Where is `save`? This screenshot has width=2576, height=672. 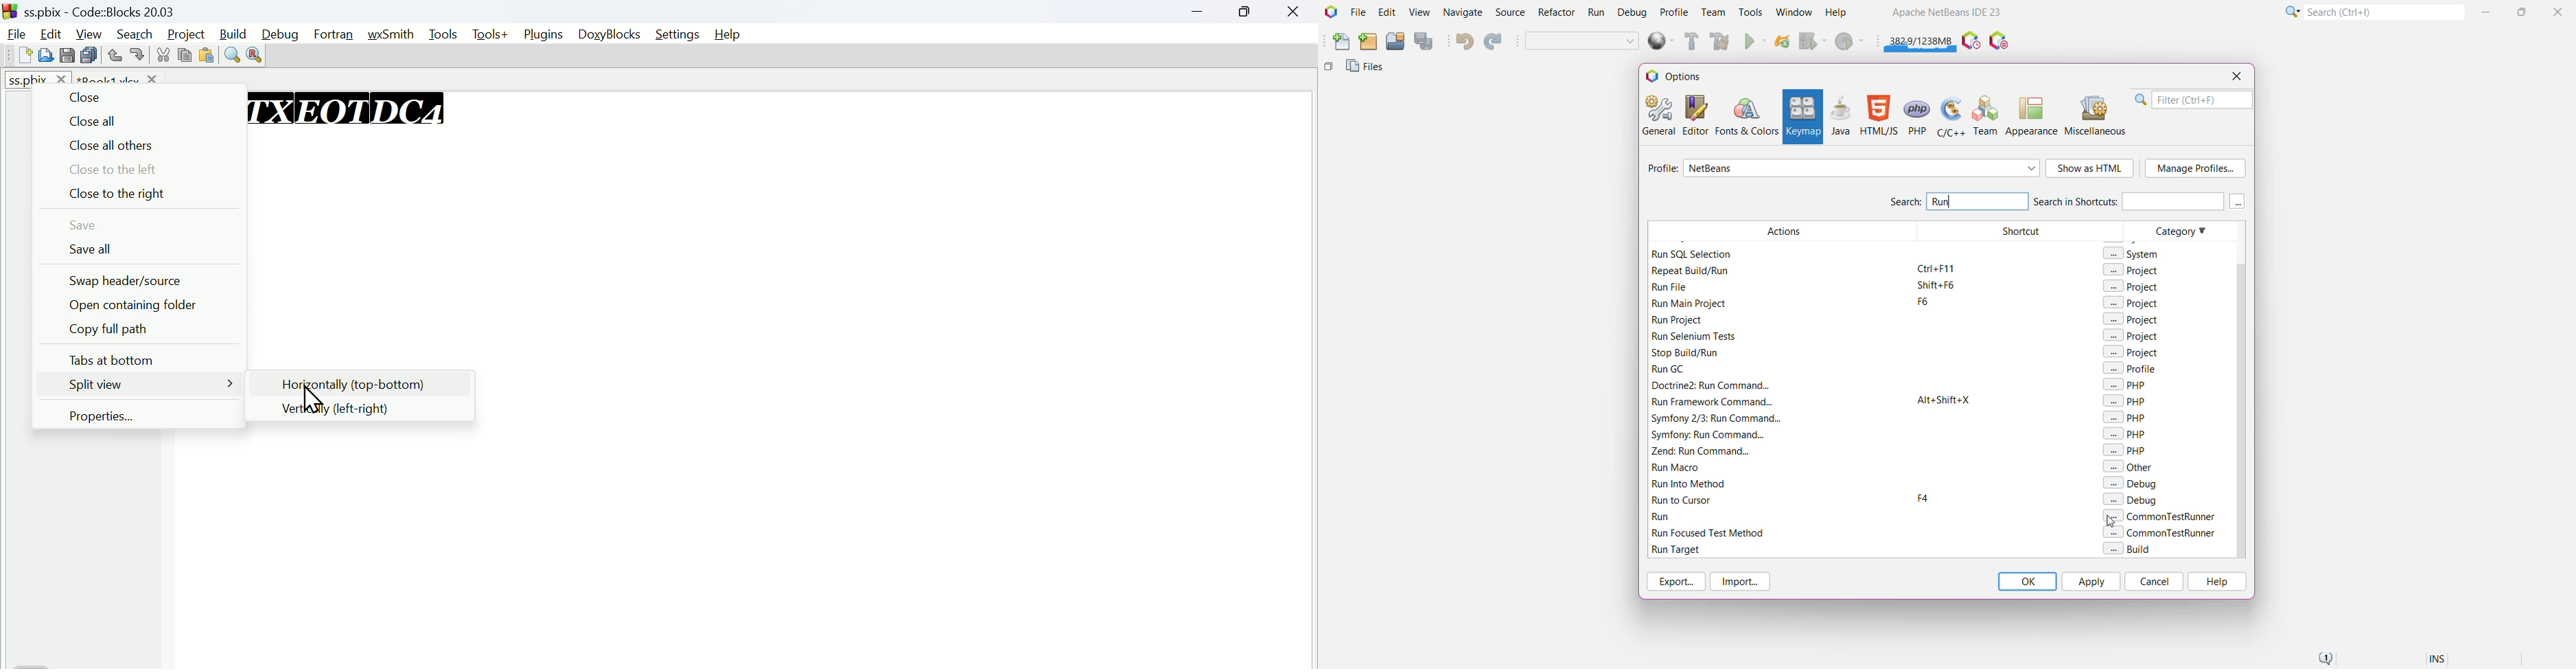 save is located at coordinates (136, 225).